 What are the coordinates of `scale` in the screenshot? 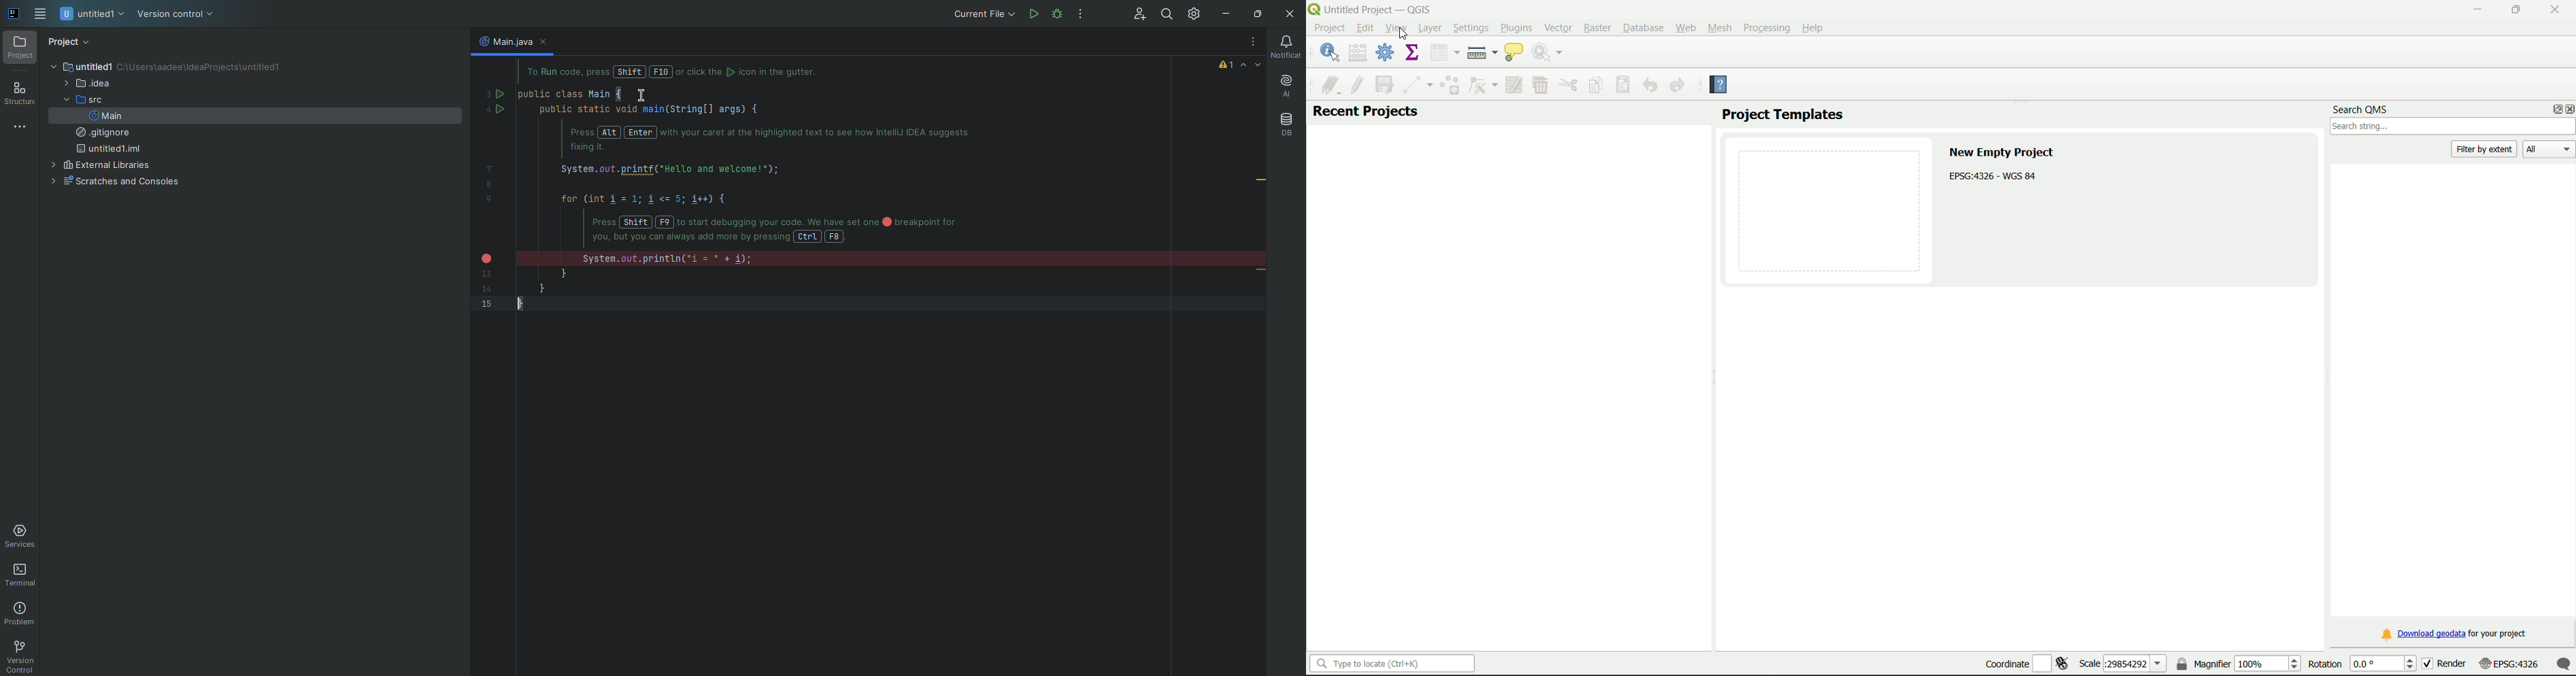 It's located at (2122, 664).